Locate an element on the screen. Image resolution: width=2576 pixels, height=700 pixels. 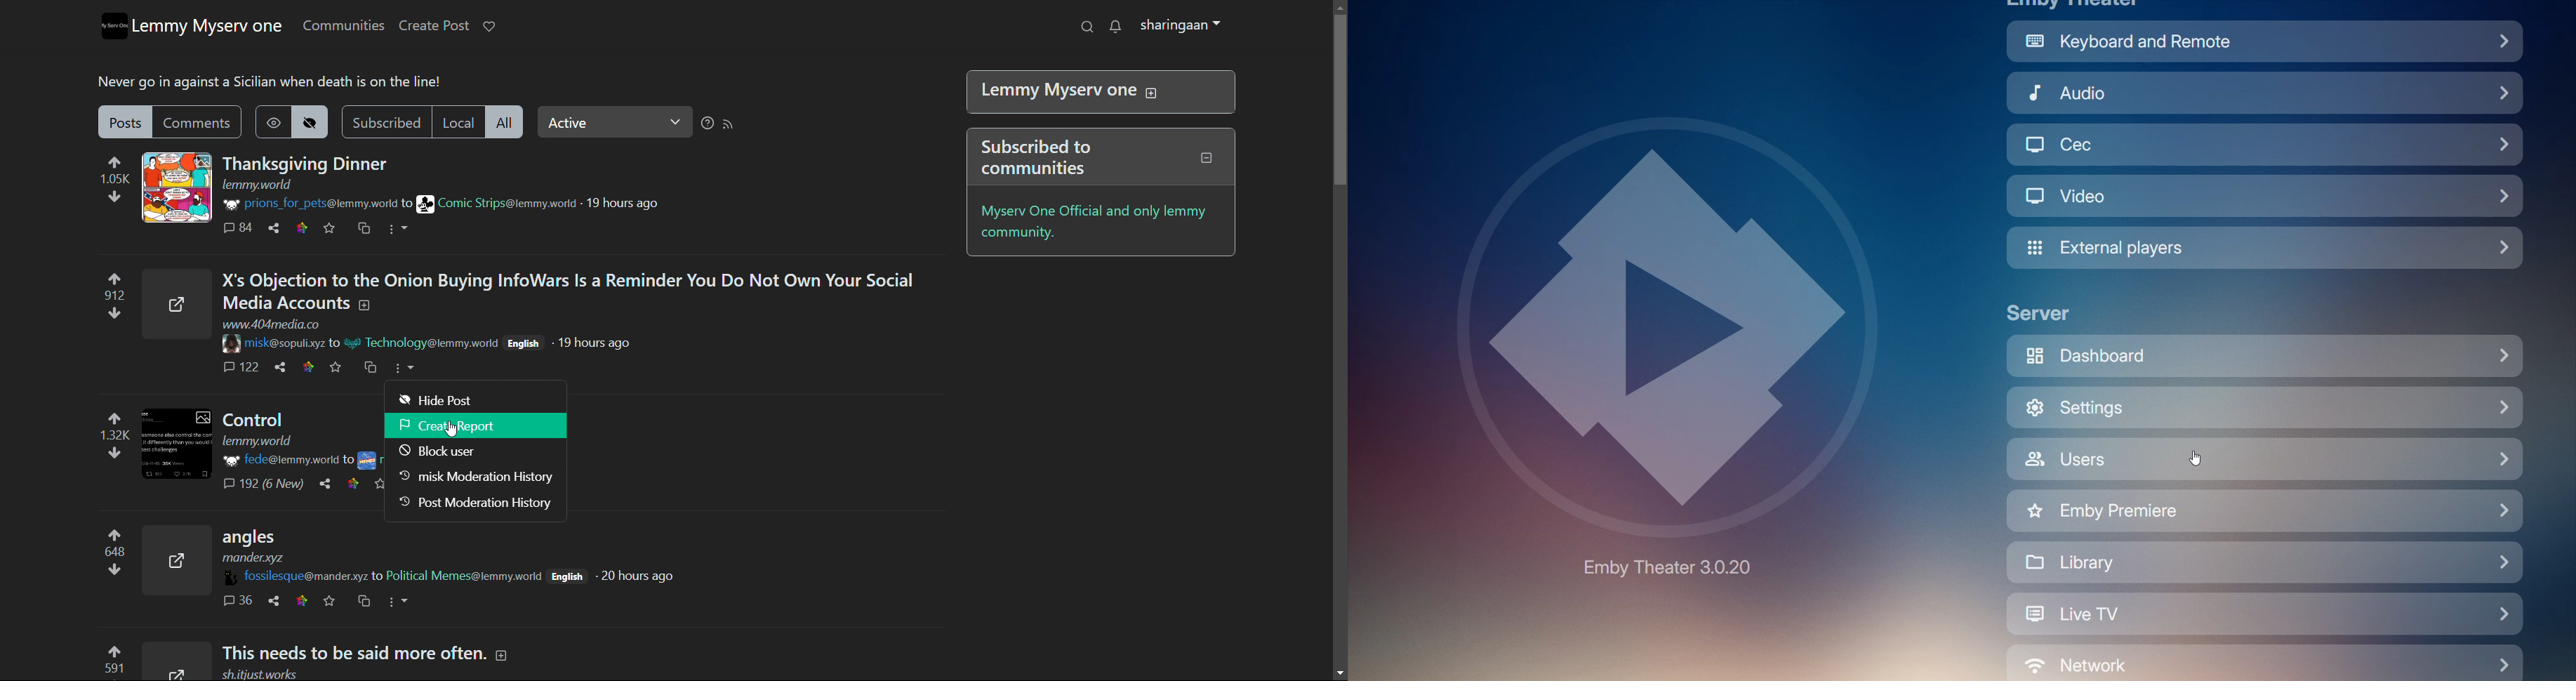
pointer is located at coordinates (452, 436).